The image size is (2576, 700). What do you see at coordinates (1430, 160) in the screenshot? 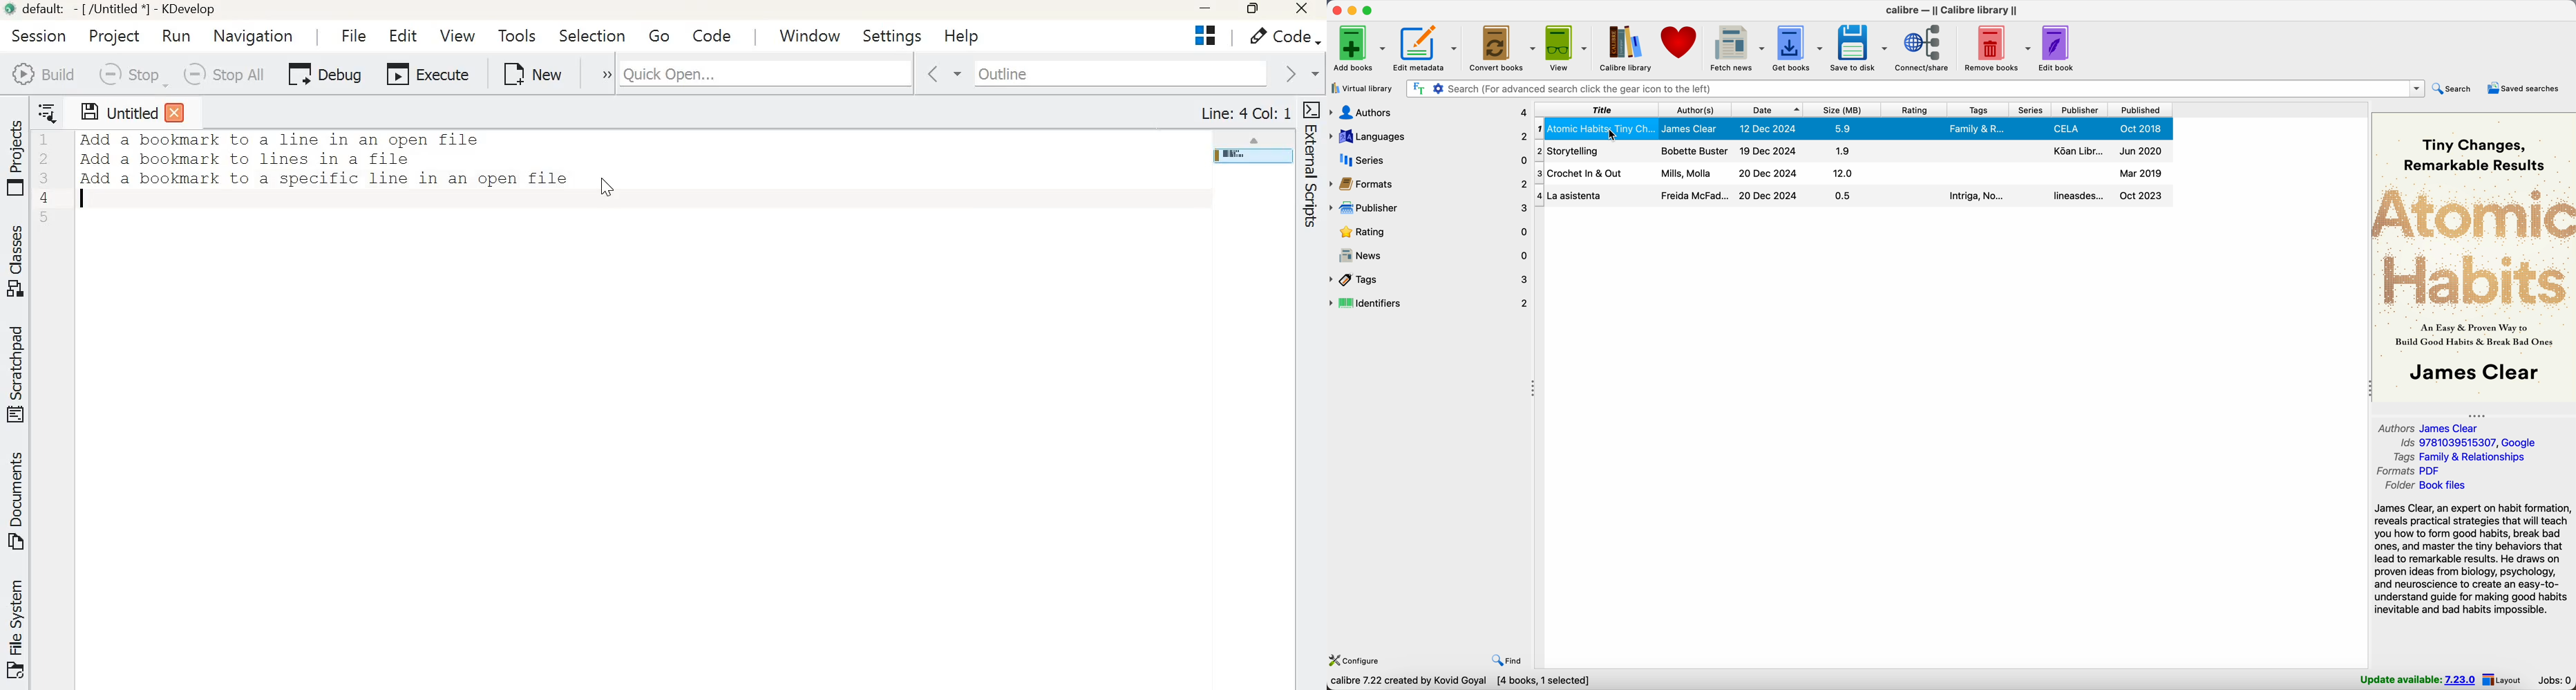
I see `series` at bounding box center [1430, 160].